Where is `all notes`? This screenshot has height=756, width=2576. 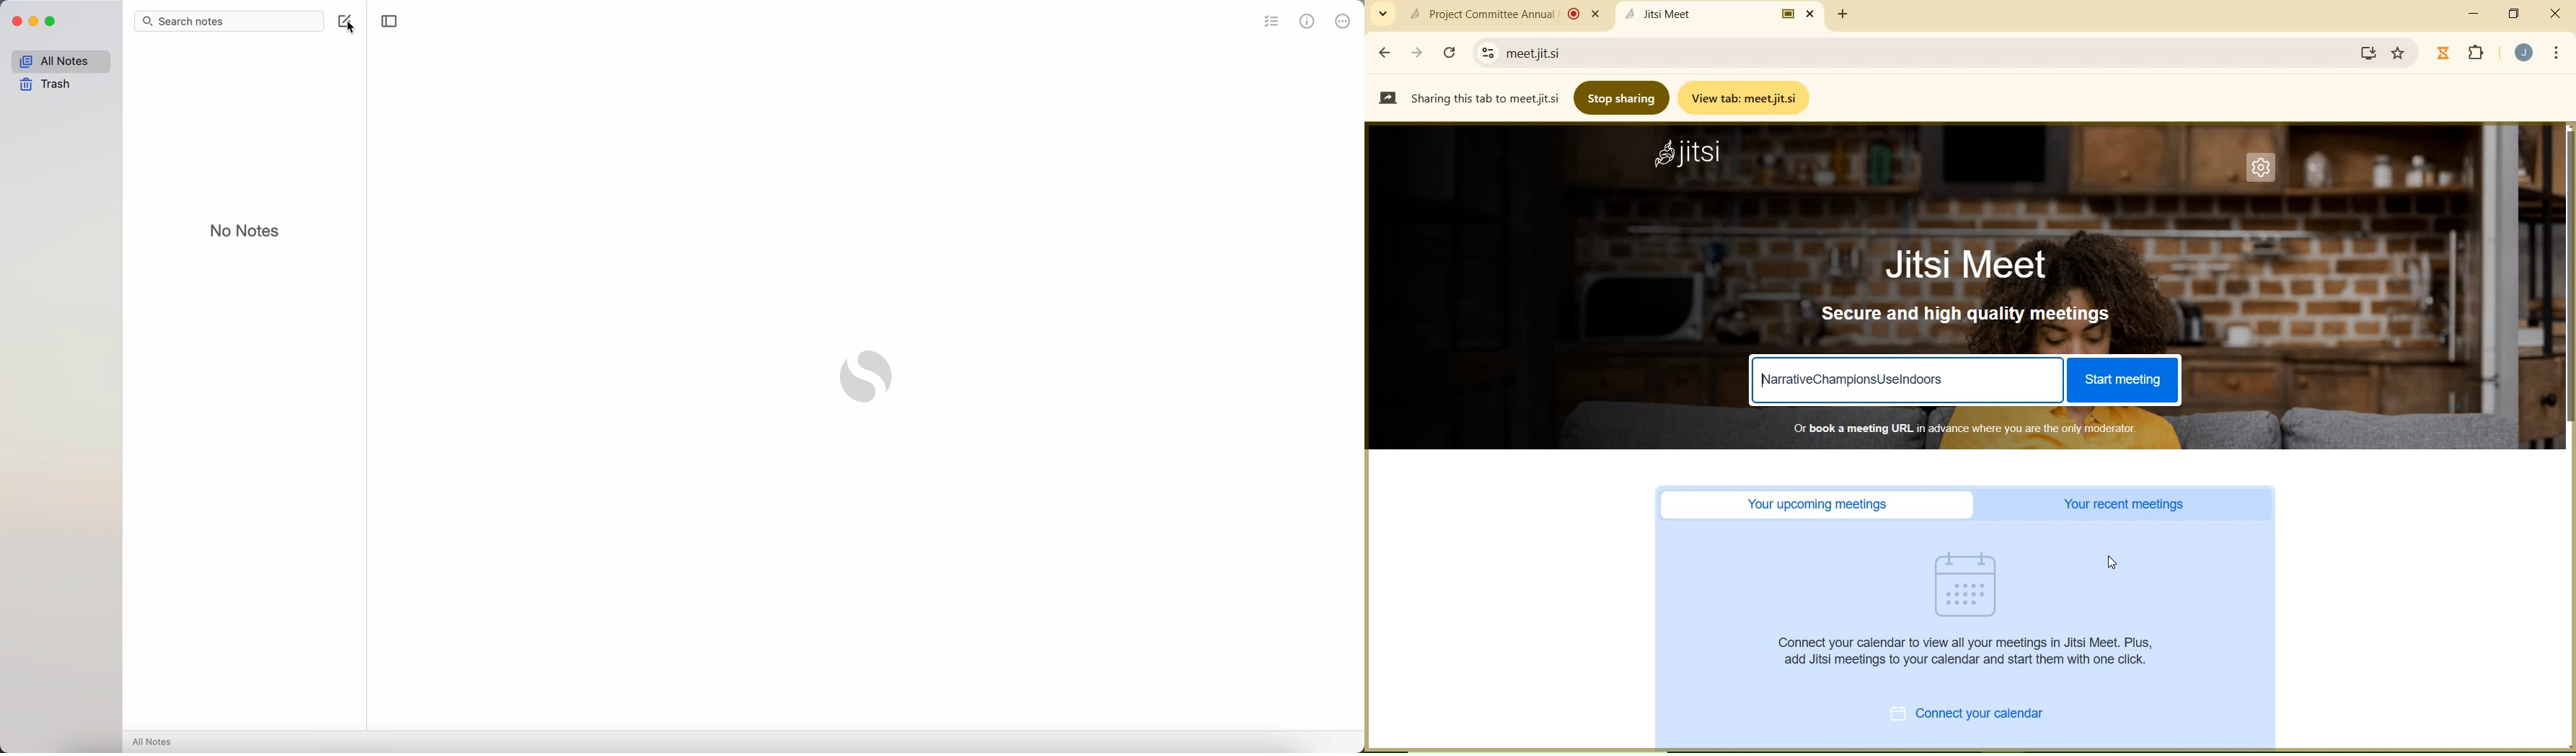 all notes is located at coordinates (60, 59).